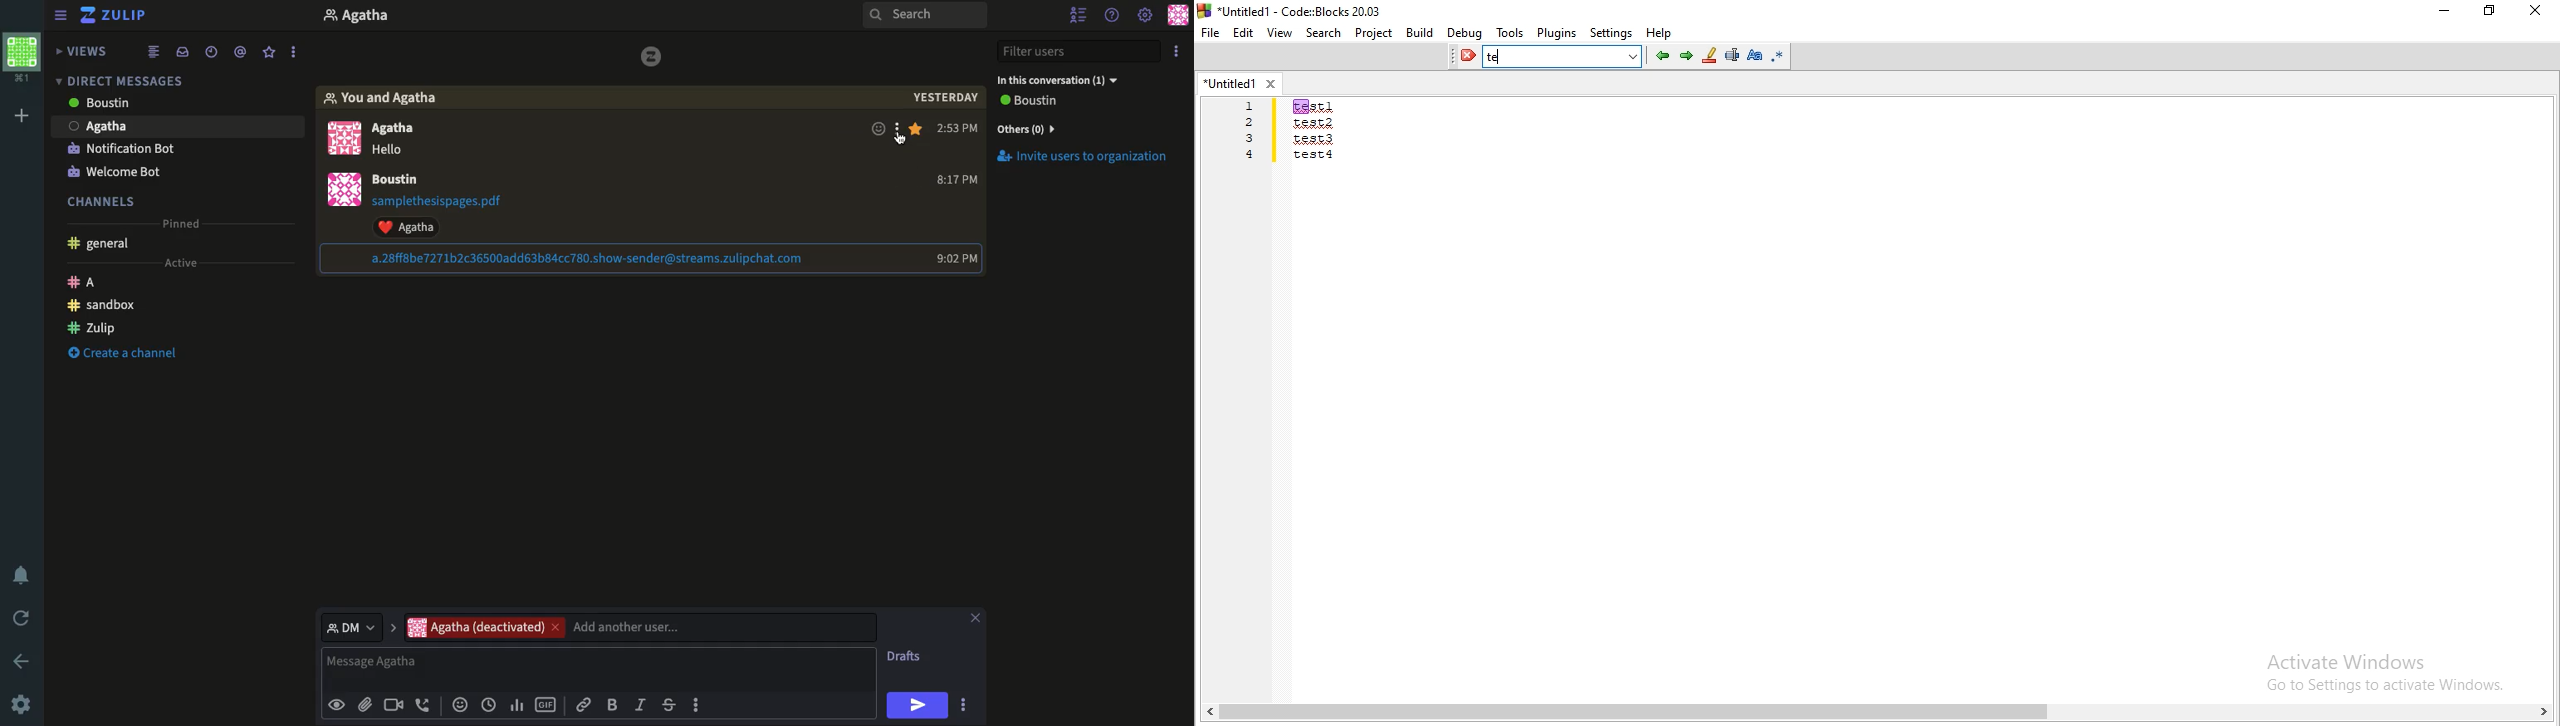 This screenshot has width=2576, height=728. What do you see at coordinates (24, 575) in the screenshot?
I see `Notification` at bounding box center [24, 575].